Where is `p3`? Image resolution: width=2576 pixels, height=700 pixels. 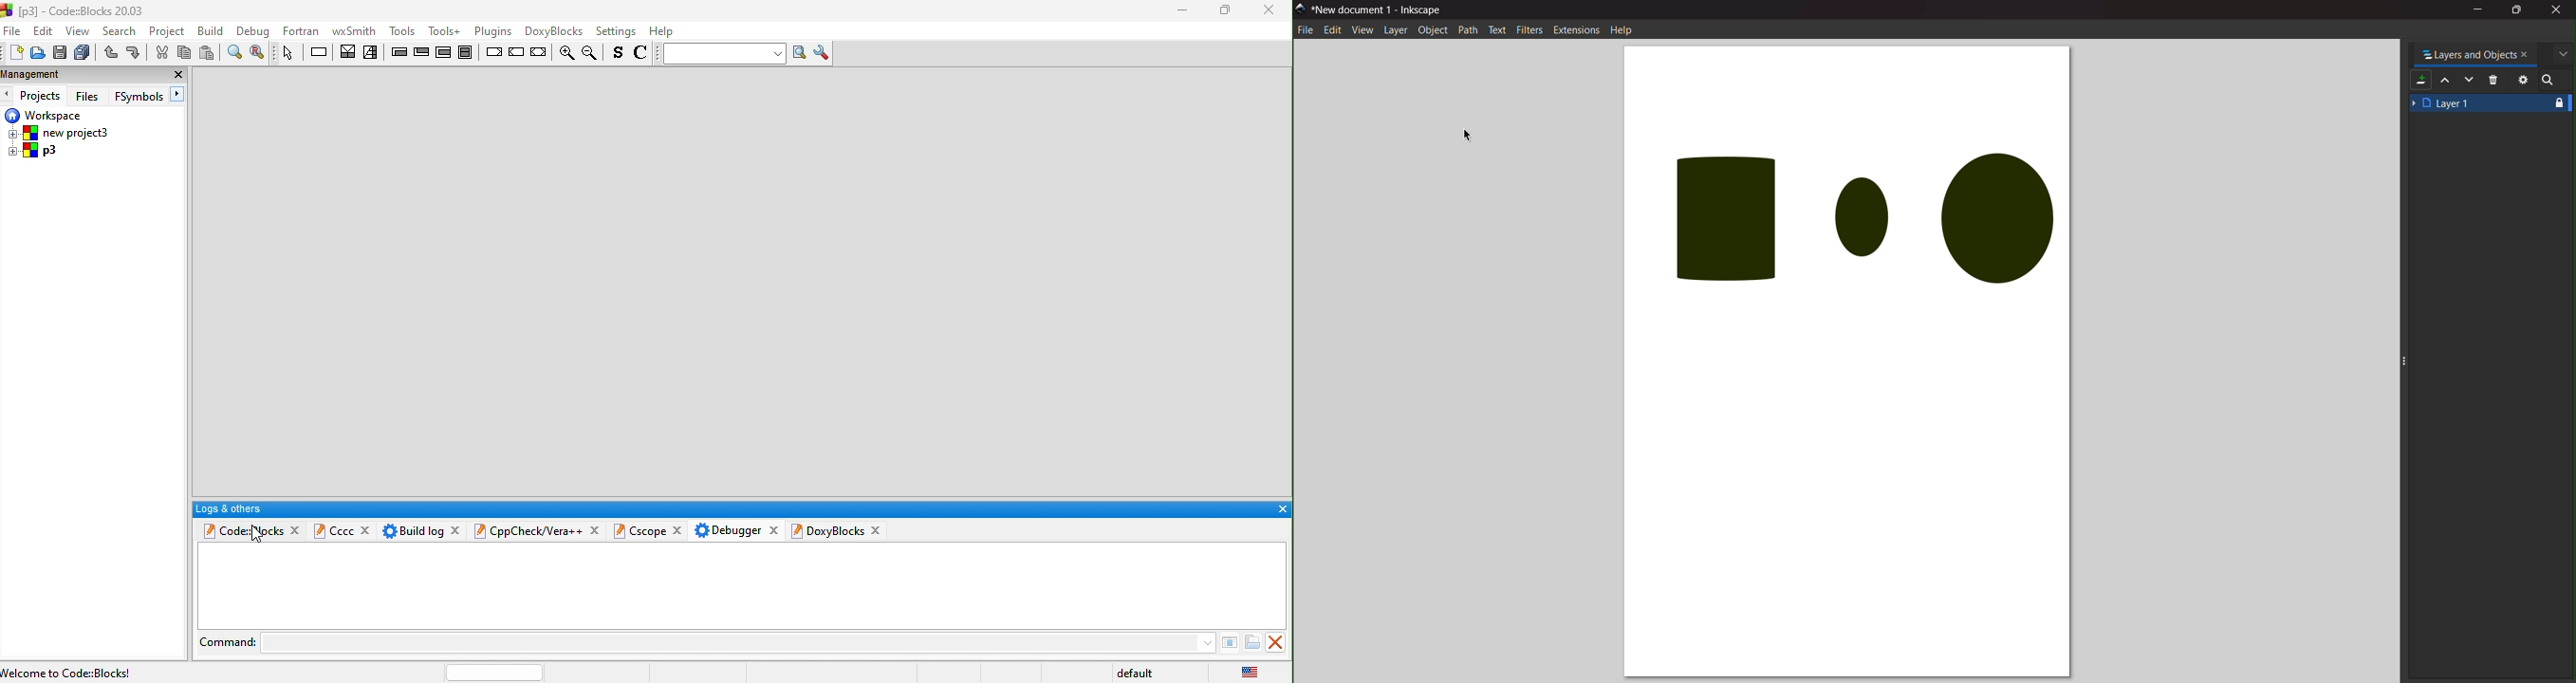 p3 is located at coordinates (34, 152).